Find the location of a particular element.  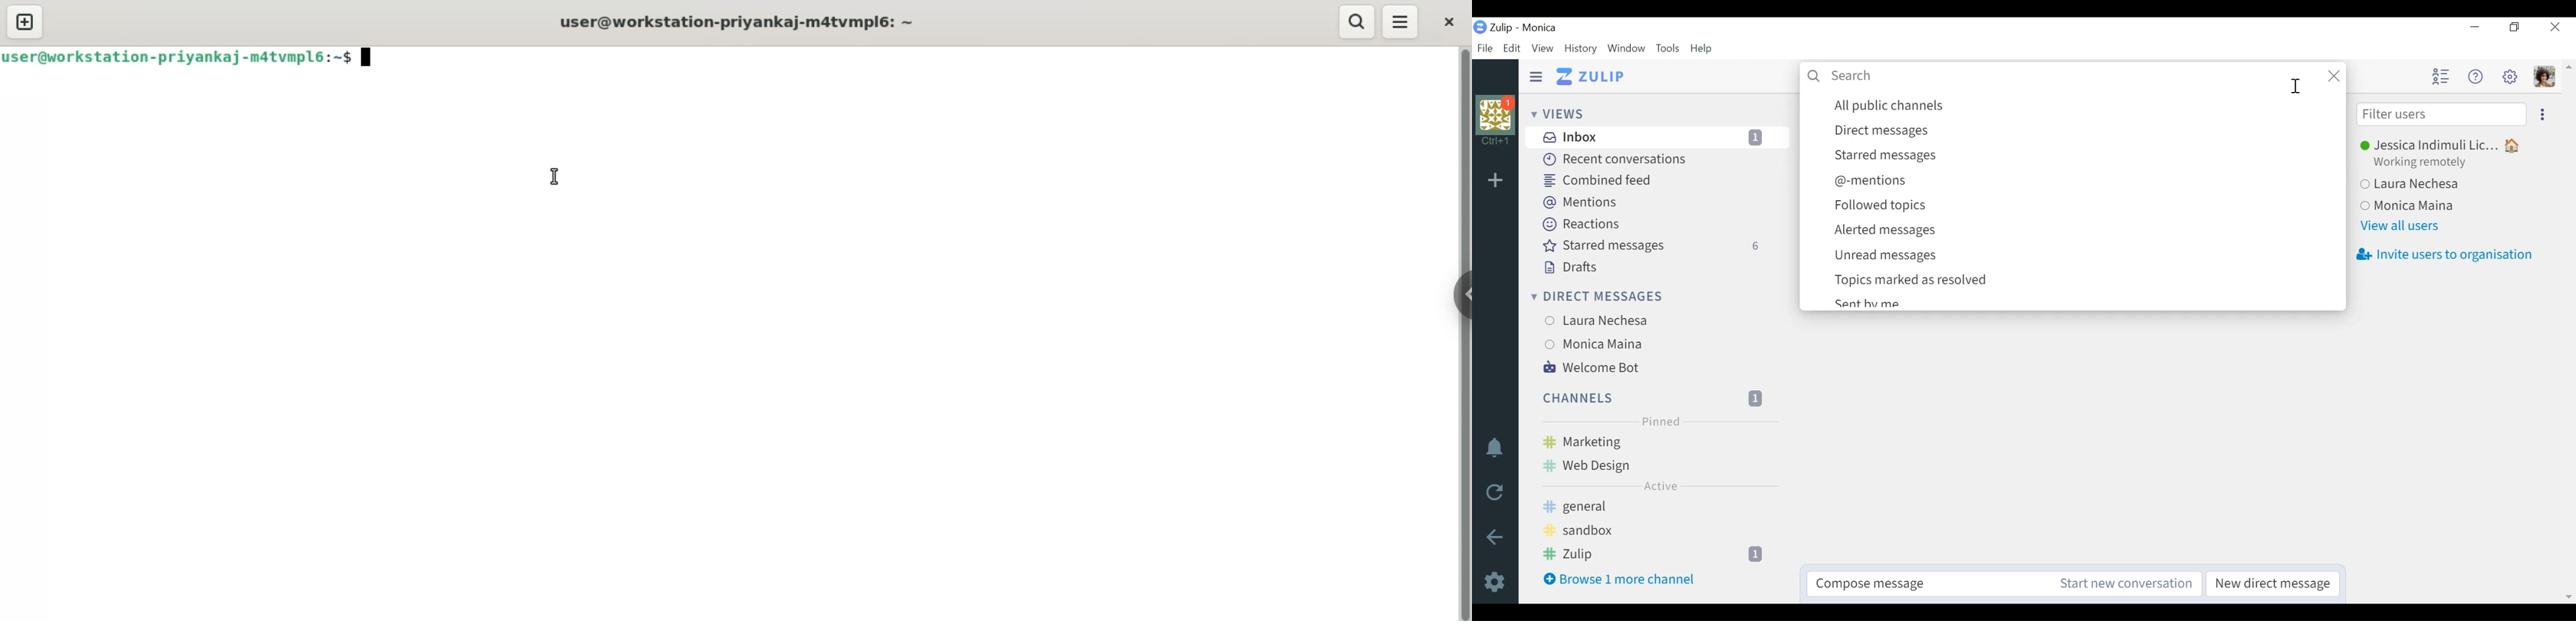

Web Design is located at coordinates (1657, 465).